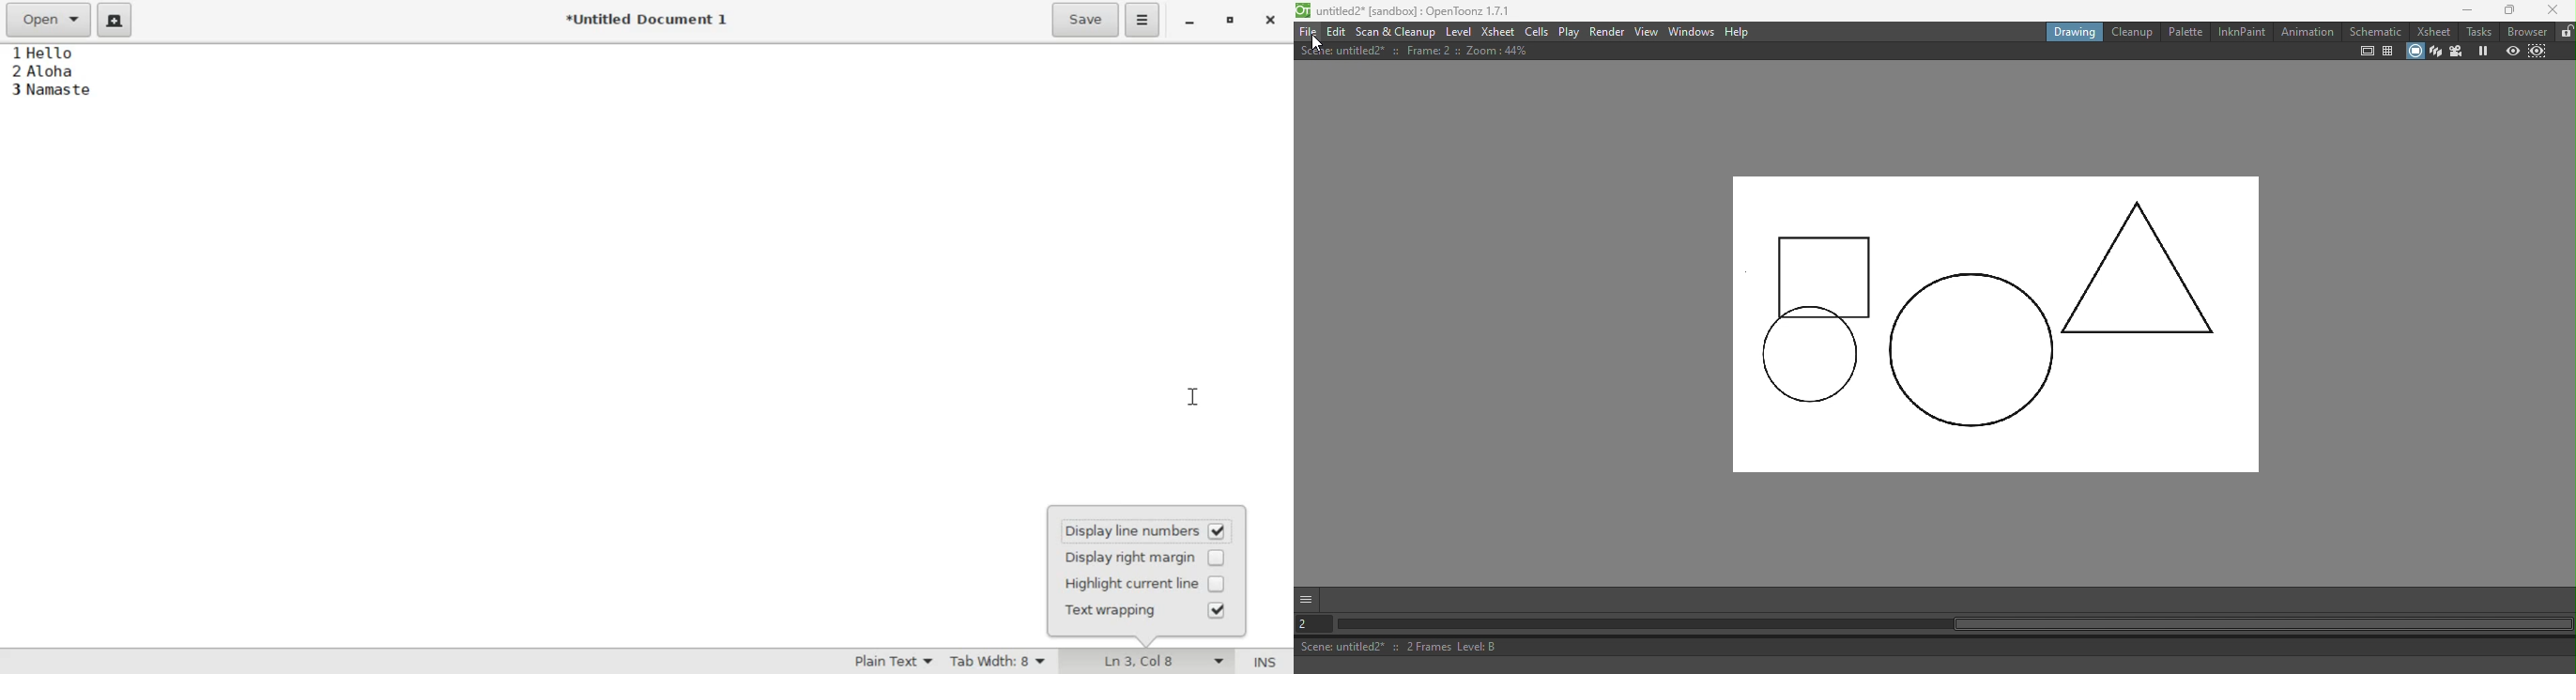 The image size is (2576, 700). I want to click on Schematic, so click(2376, 31).